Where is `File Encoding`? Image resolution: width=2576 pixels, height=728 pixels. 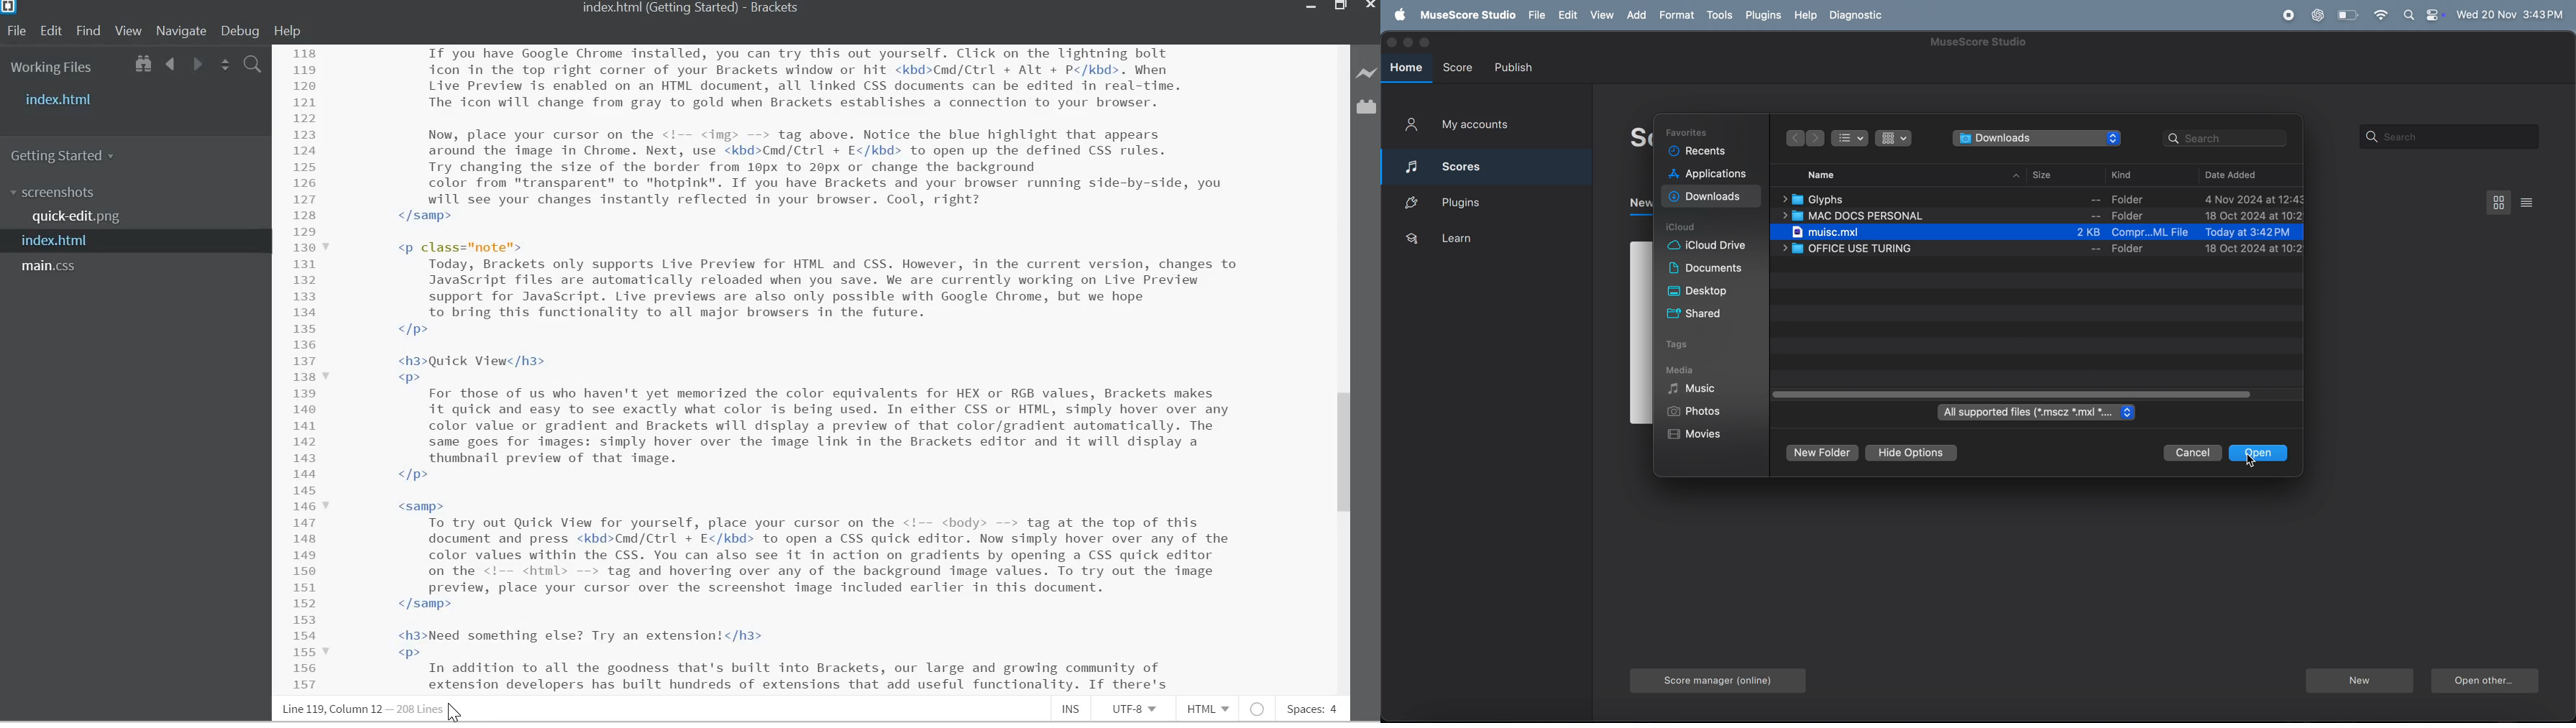 File Encoding is located at coordinates (1137, 709).